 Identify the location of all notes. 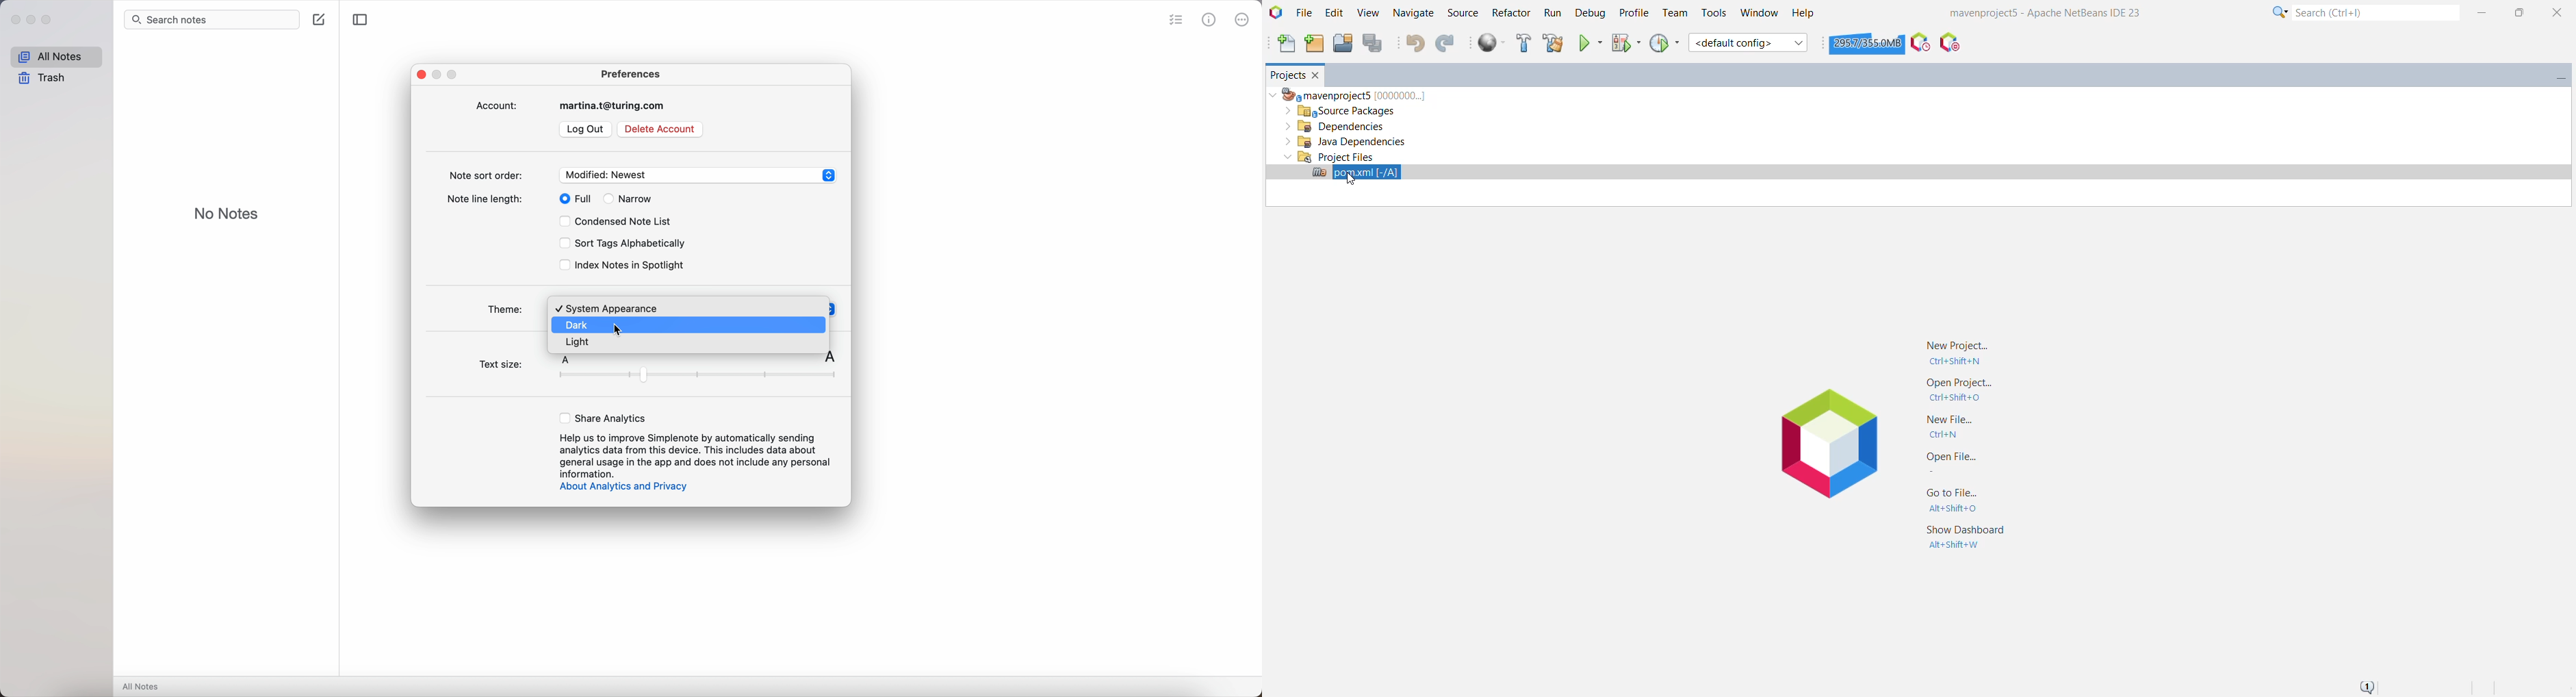
(57, 55).